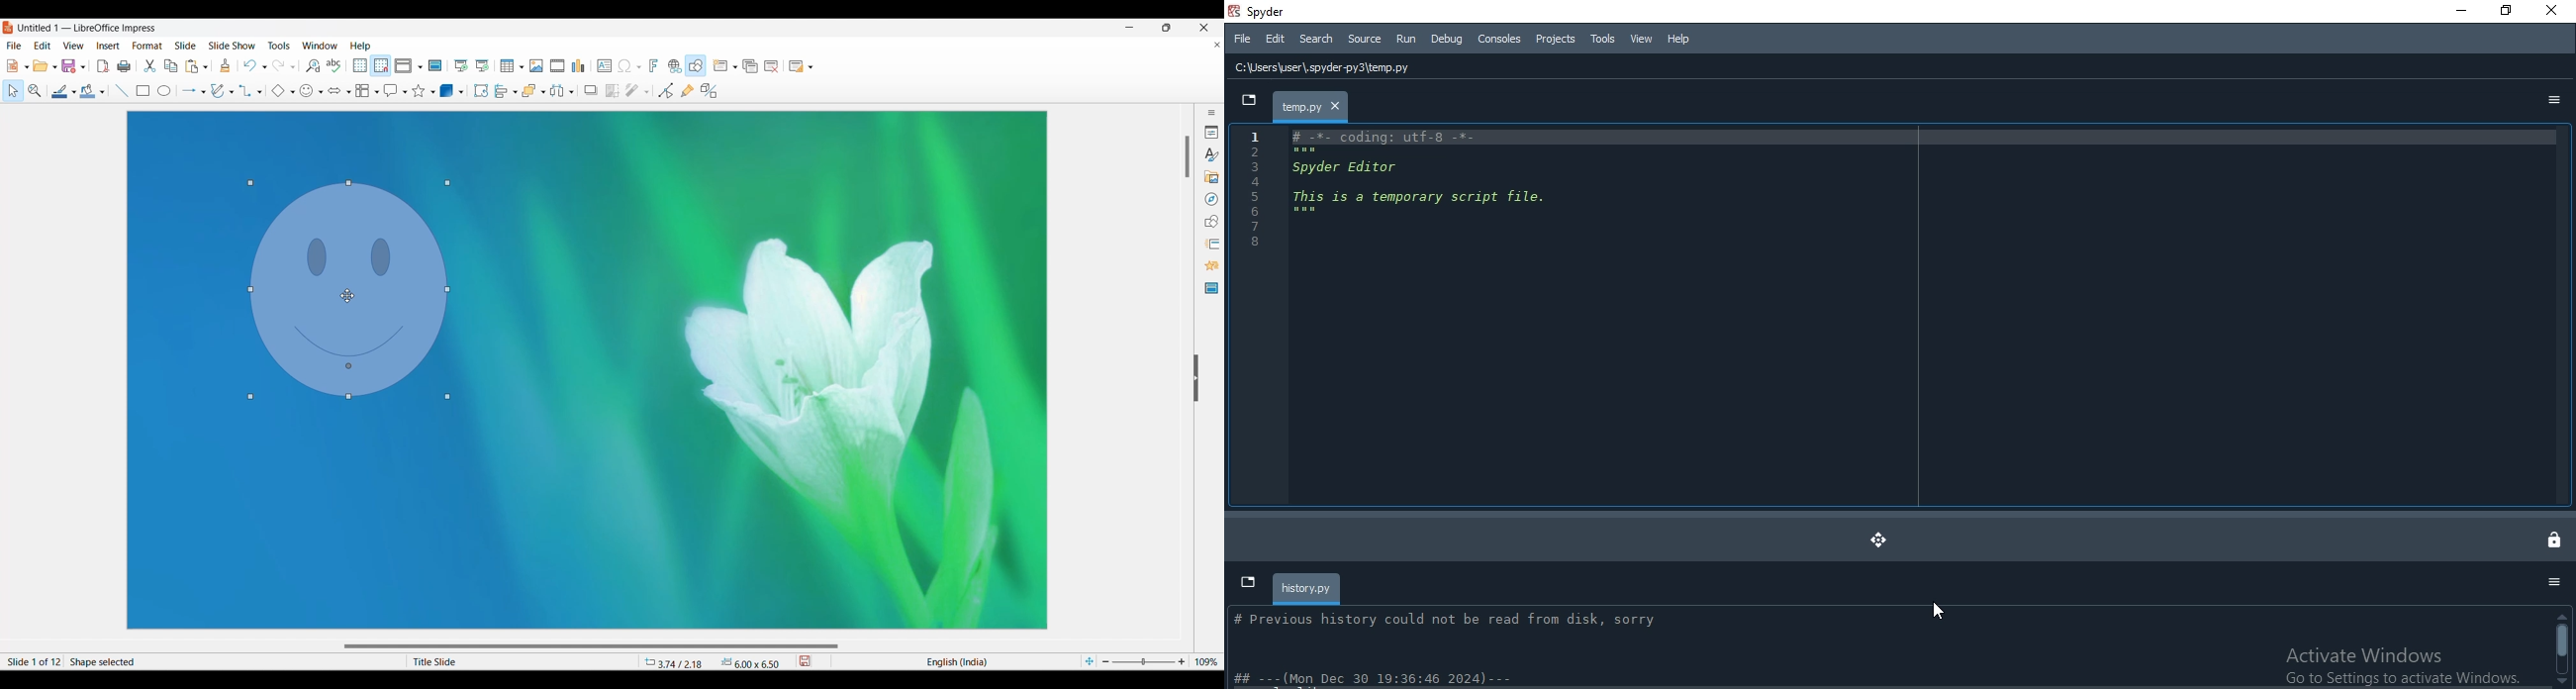 The height and width of the screenshot is (700, 2576). I want to click on Star and banner options, so click(433, 93).